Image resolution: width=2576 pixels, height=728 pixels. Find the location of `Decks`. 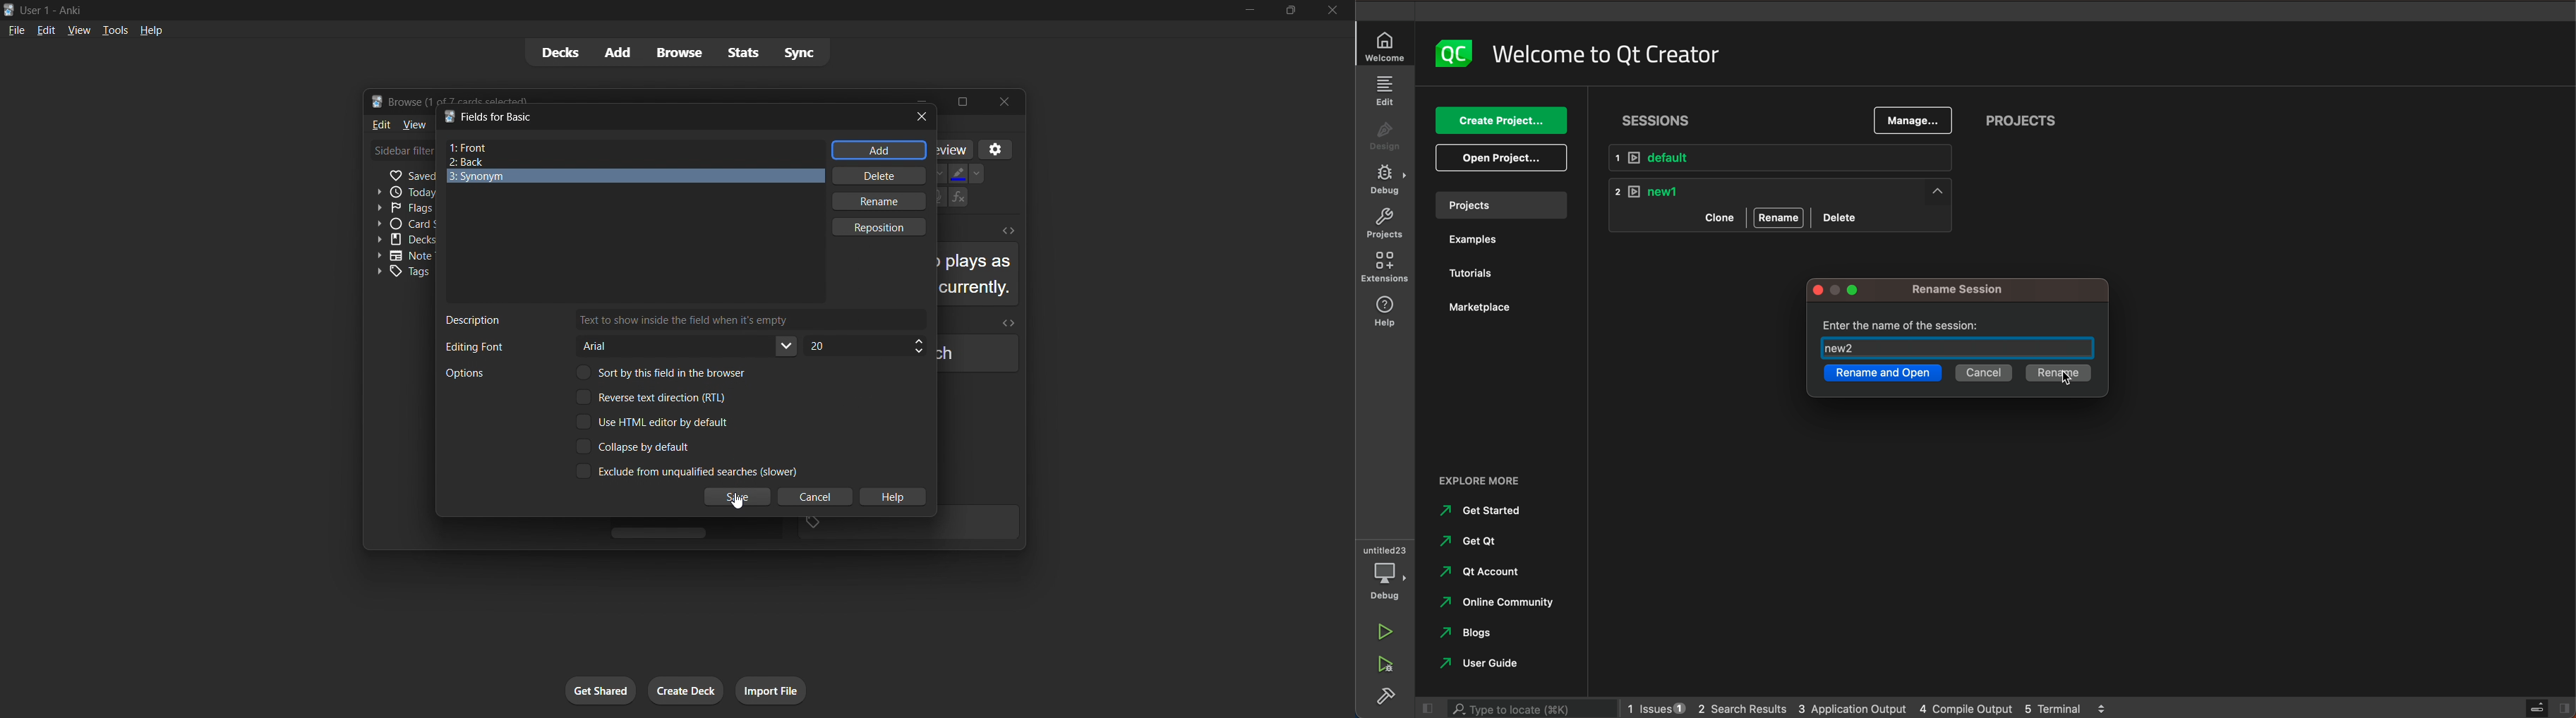

Decks is located at coordinates (402, 240).